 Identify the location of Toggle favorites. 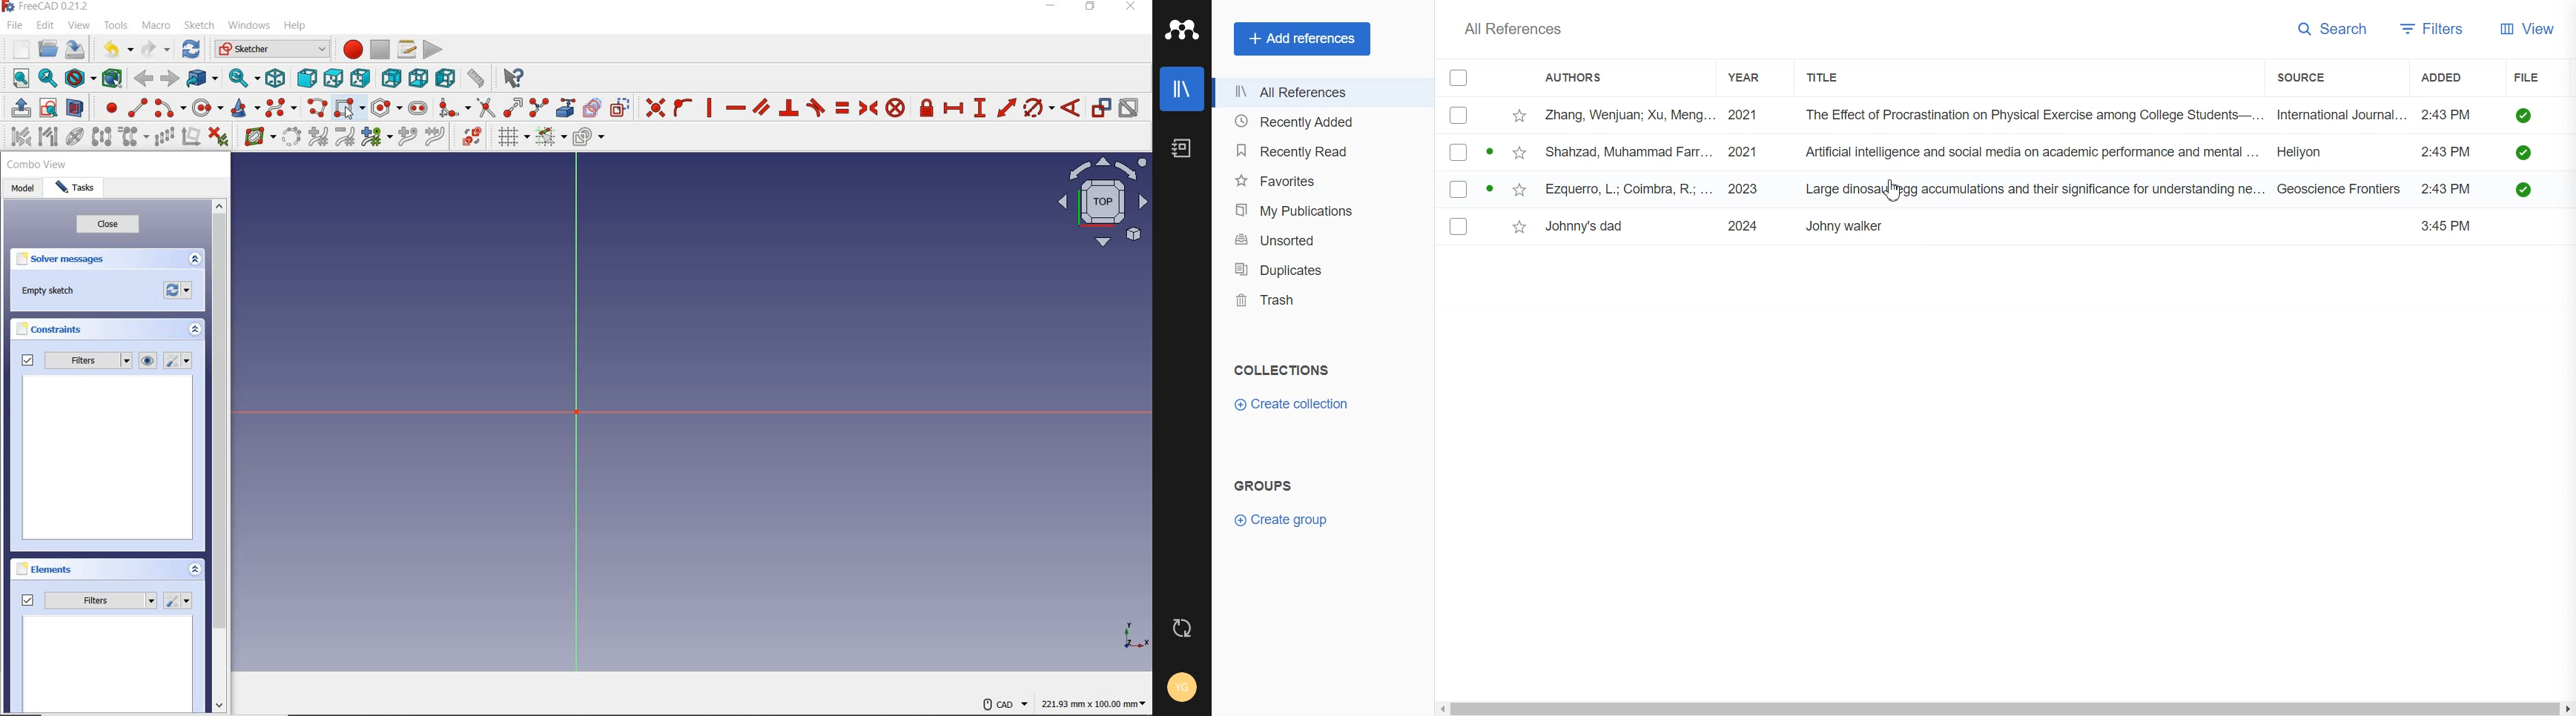
(1520, 152).